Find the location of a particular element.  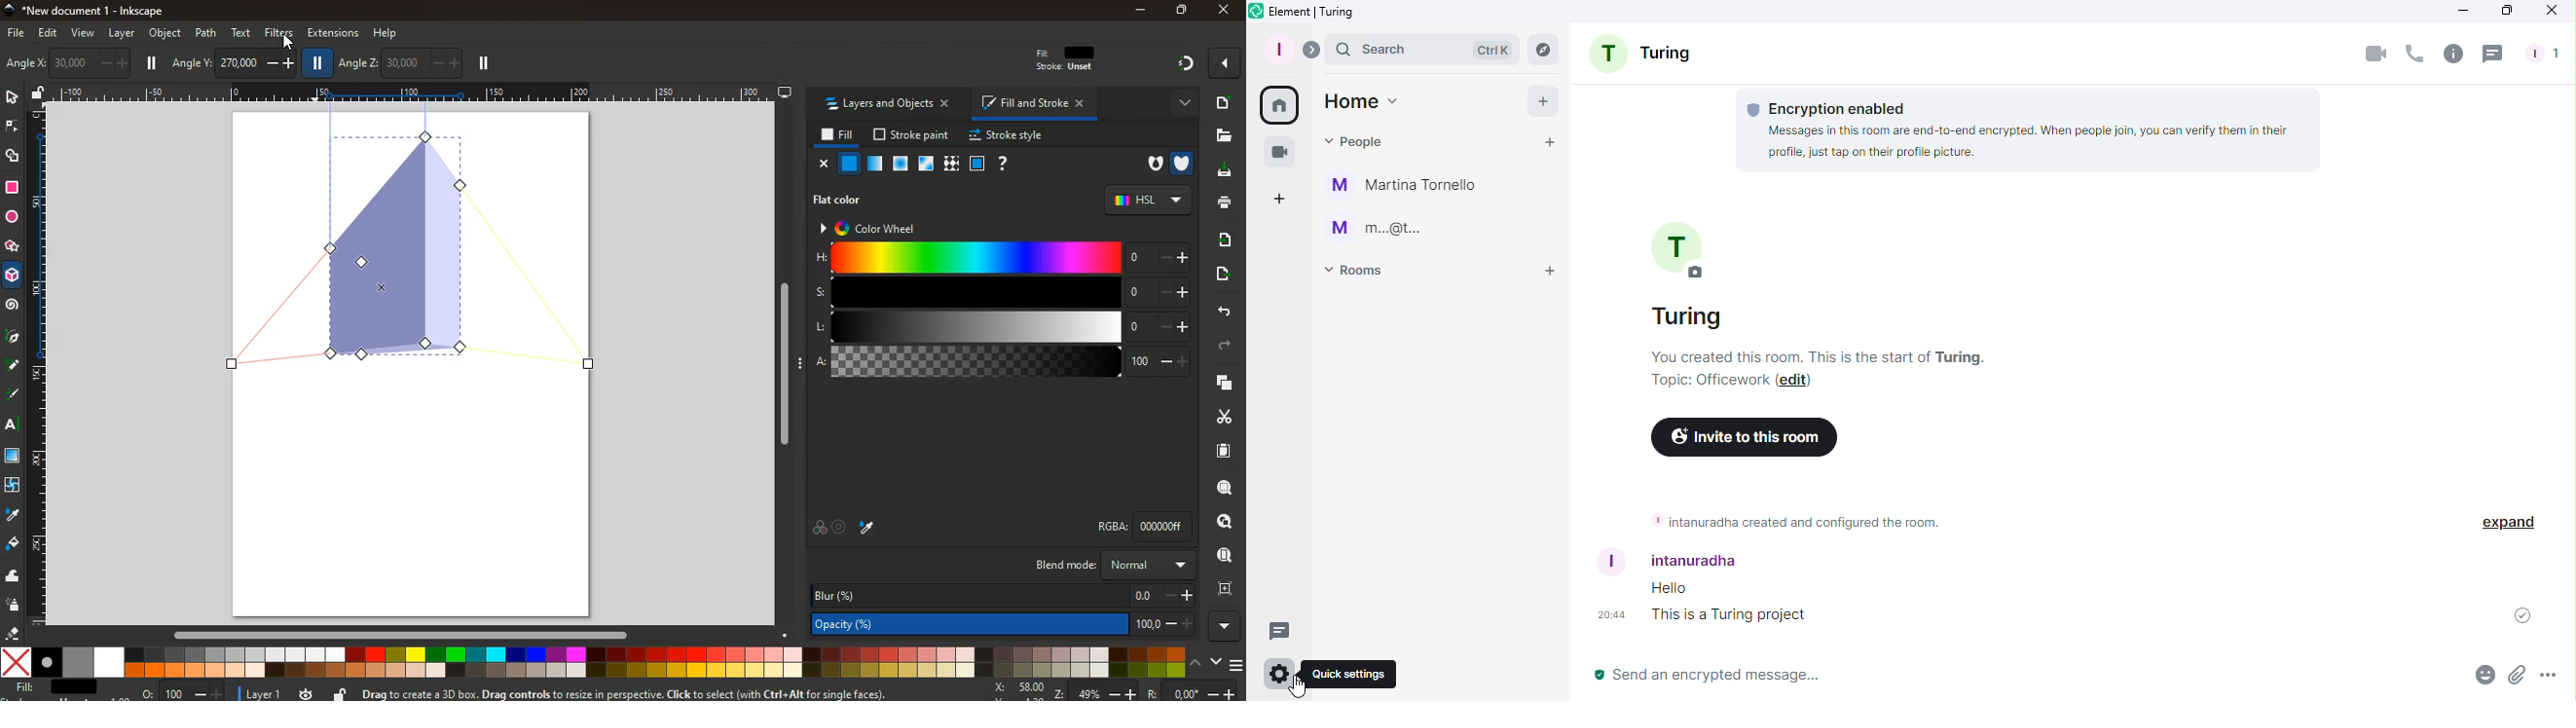

drop is located at coordinates (869, 528).